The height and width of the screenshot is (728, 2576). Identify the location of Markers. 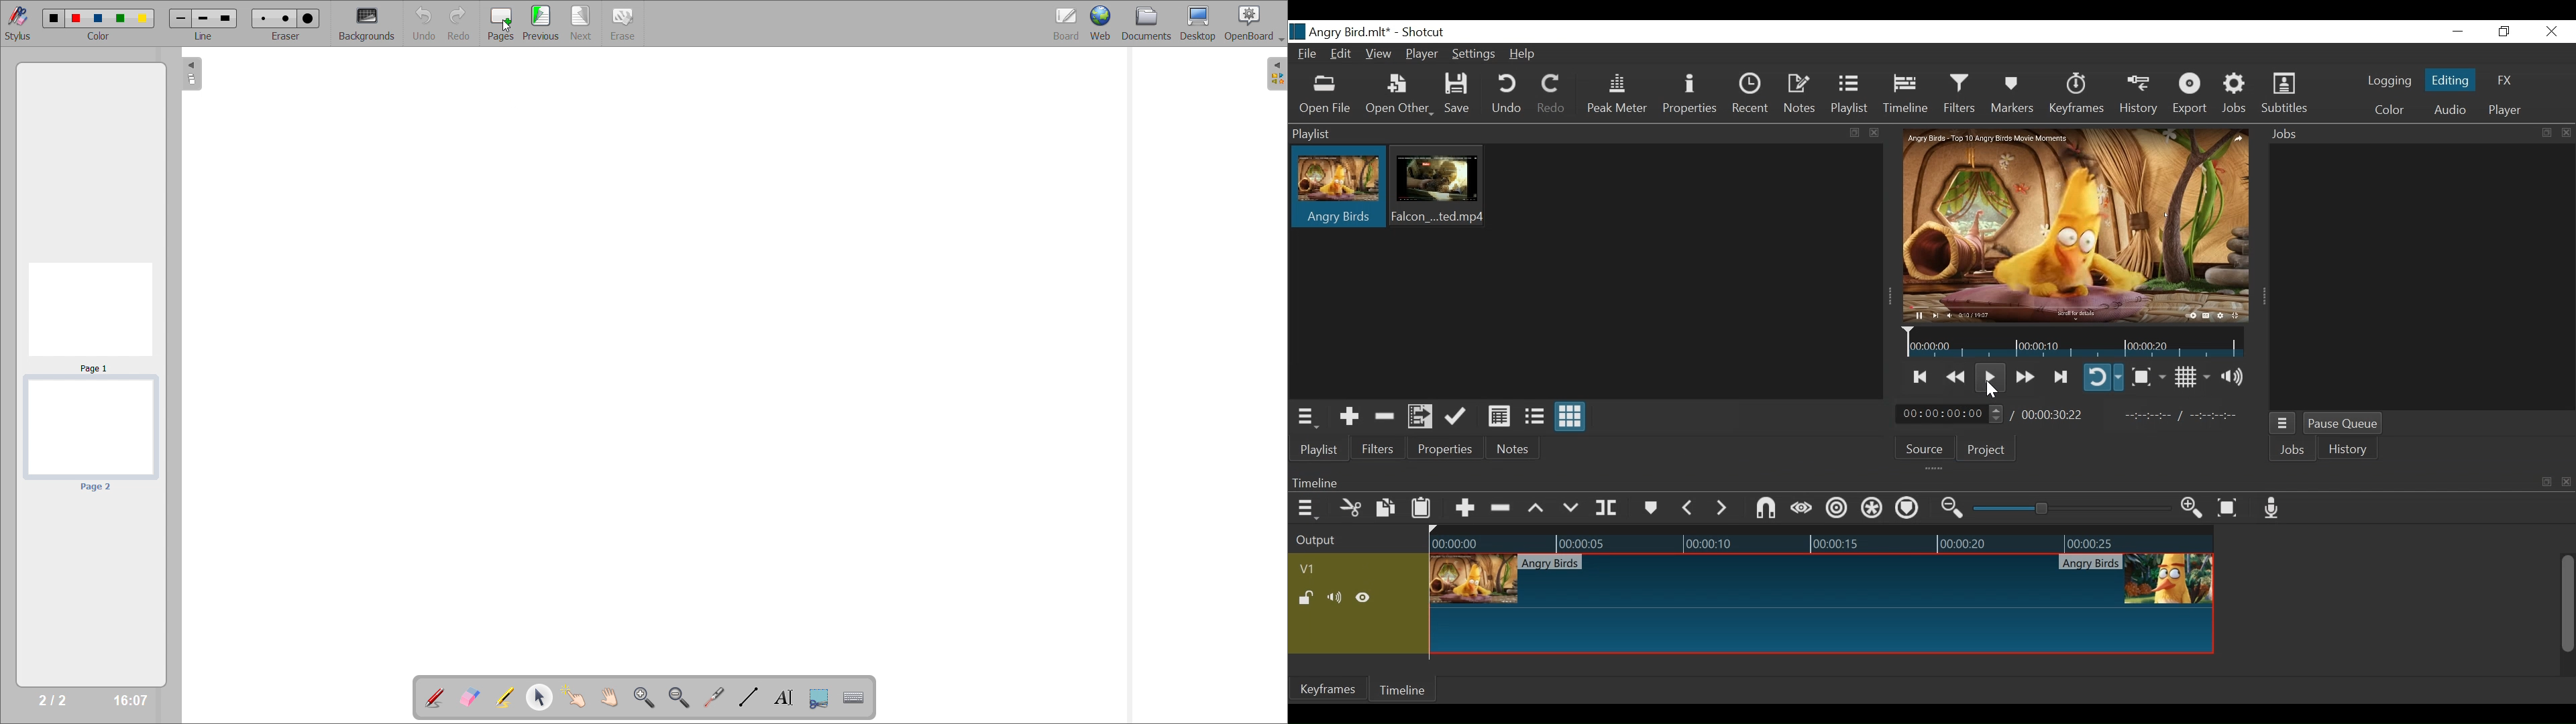
(2011, 95).